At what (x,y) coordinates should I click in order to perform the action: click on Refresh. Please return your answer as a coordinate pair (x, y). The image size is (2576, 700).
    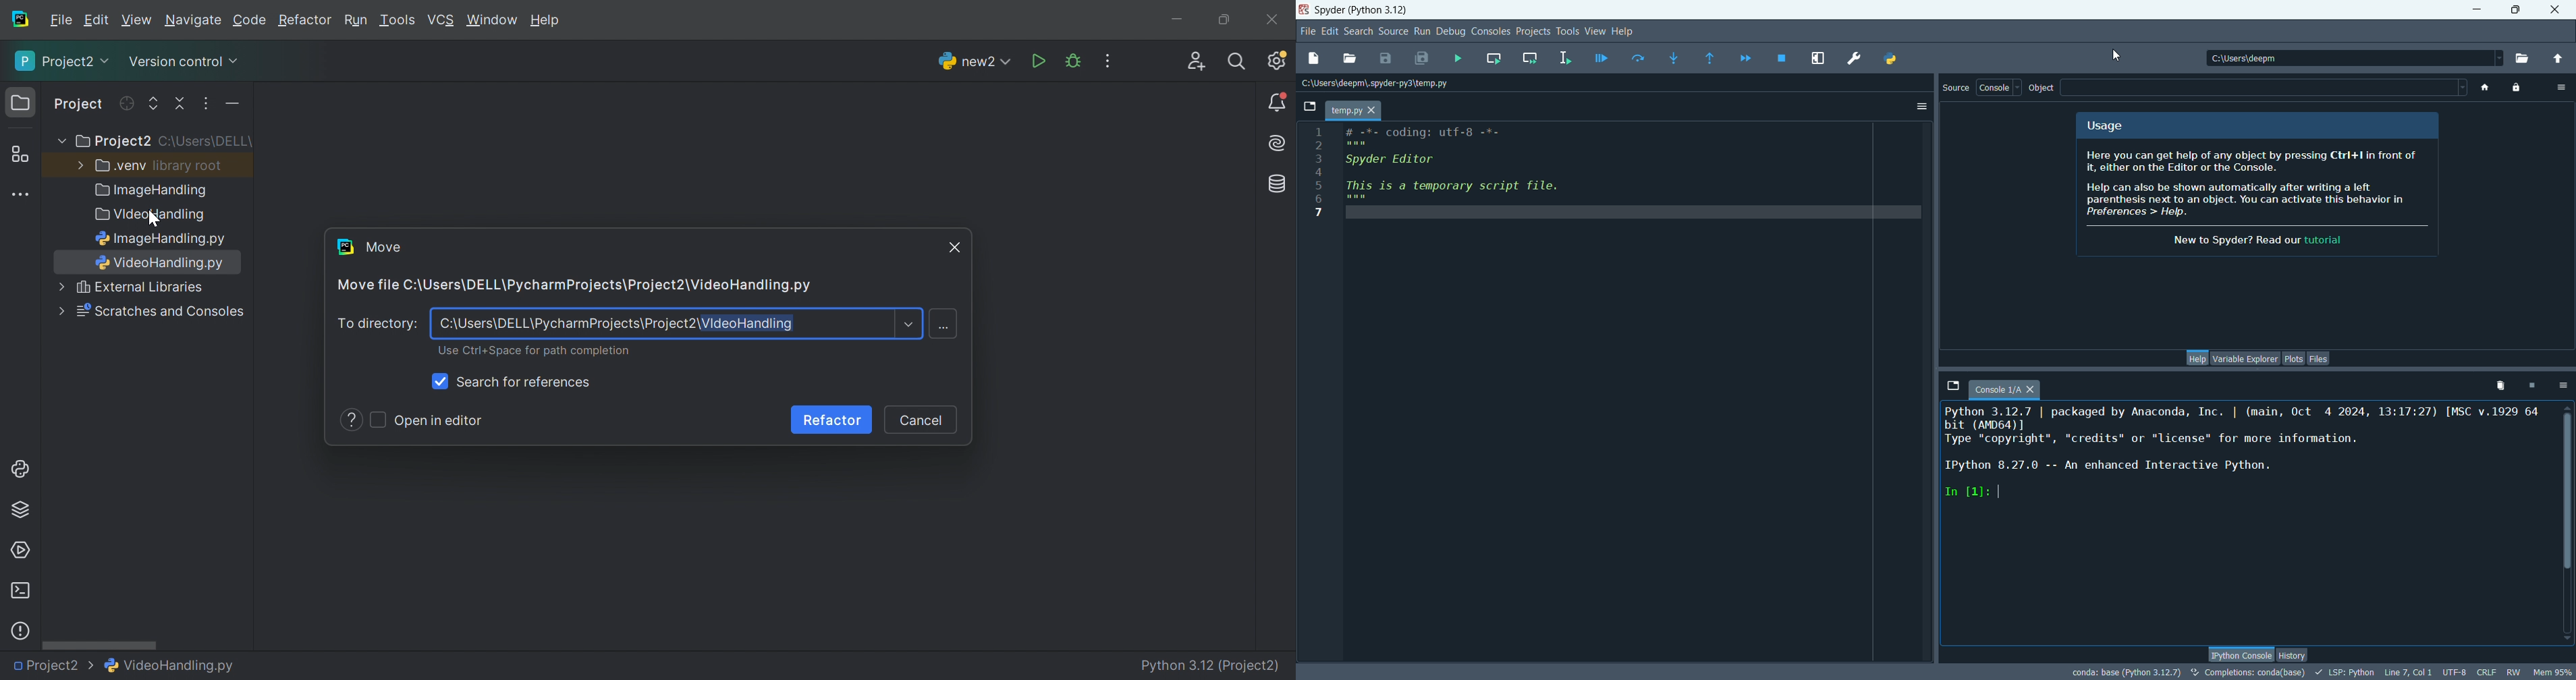
    Looking at the image, I should click on (126, 103).